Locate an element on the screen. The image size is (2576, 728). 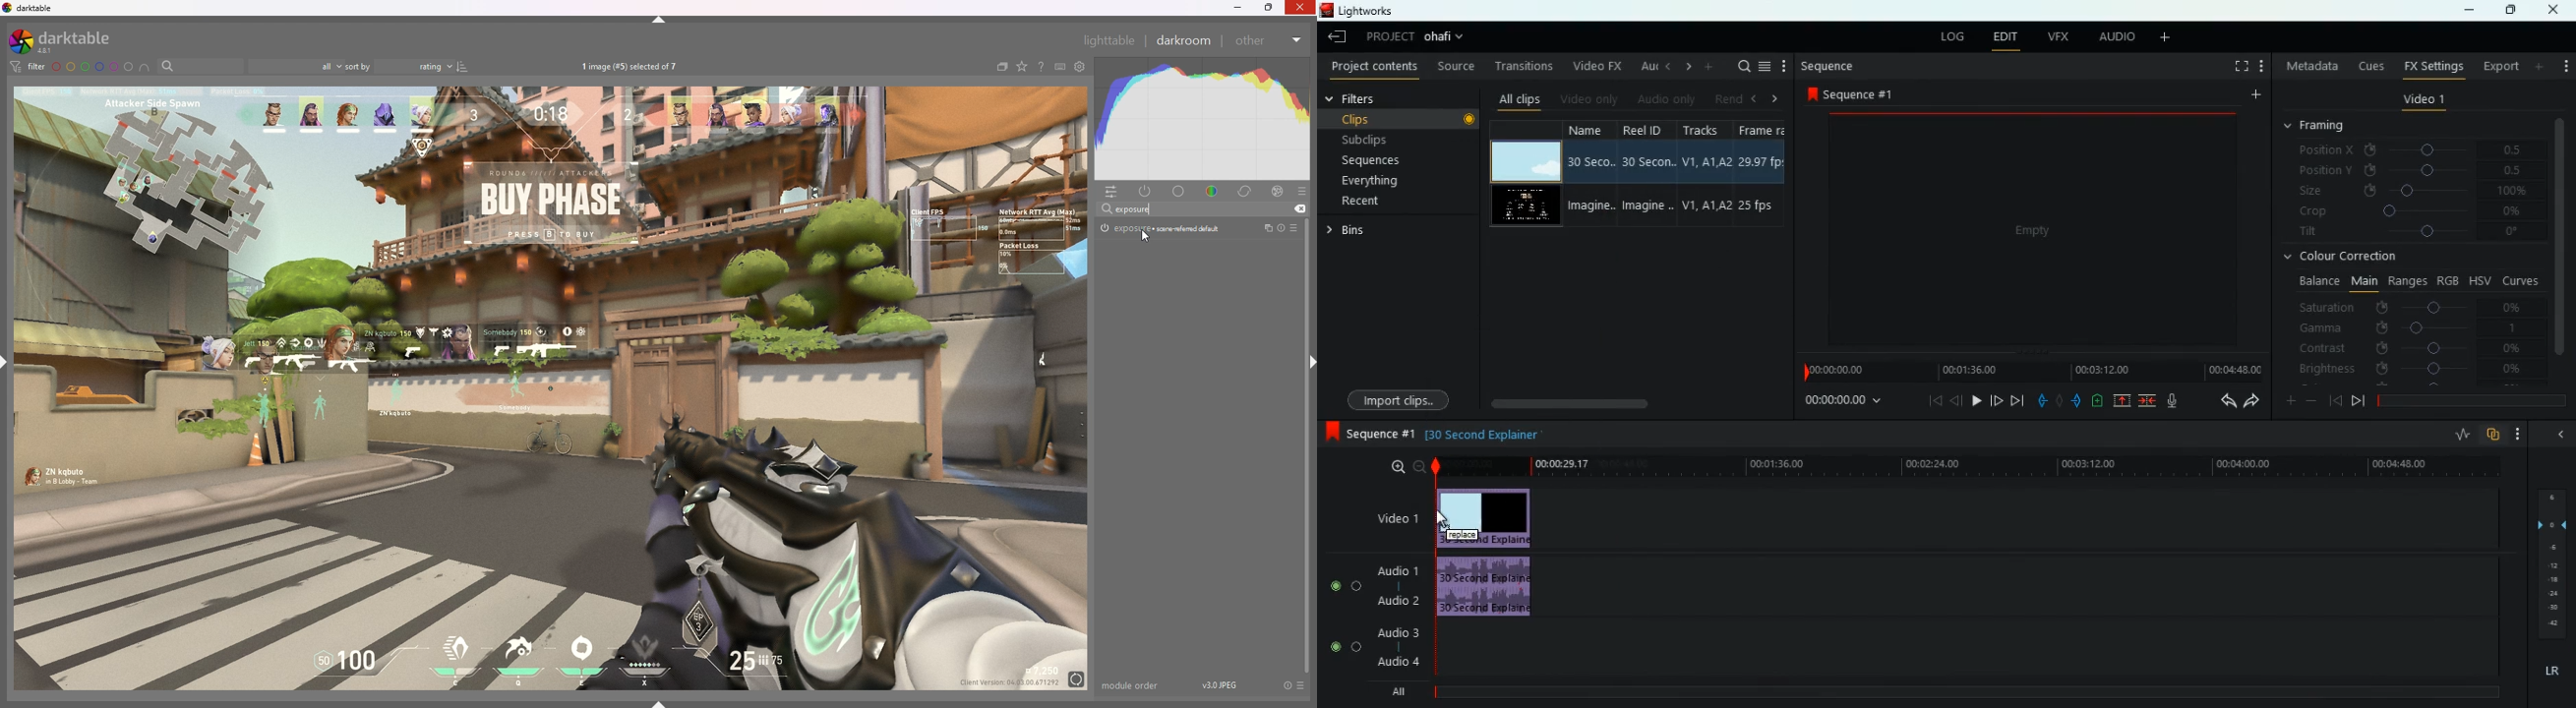
cues is located at coordinates (2367, 67).